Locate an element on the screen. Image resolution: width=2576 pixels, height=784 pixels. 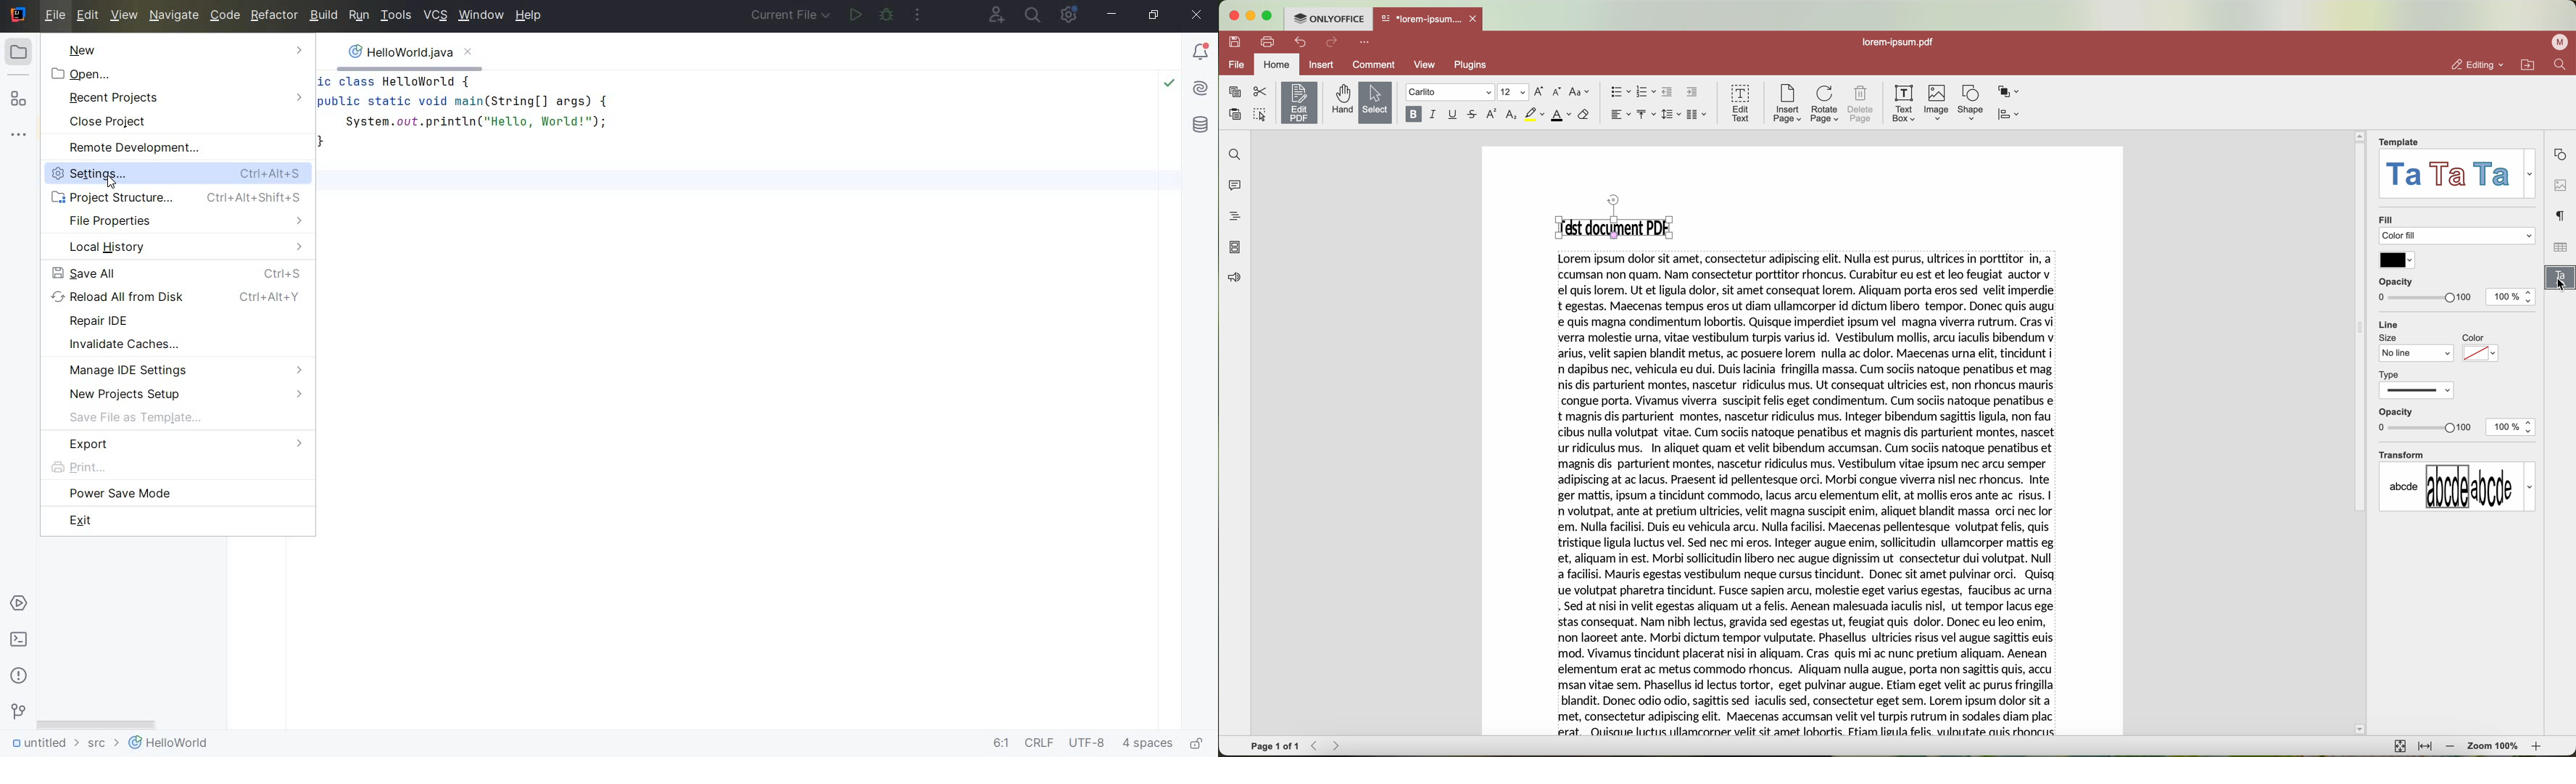
letters is located at coordinates (2458, 487).